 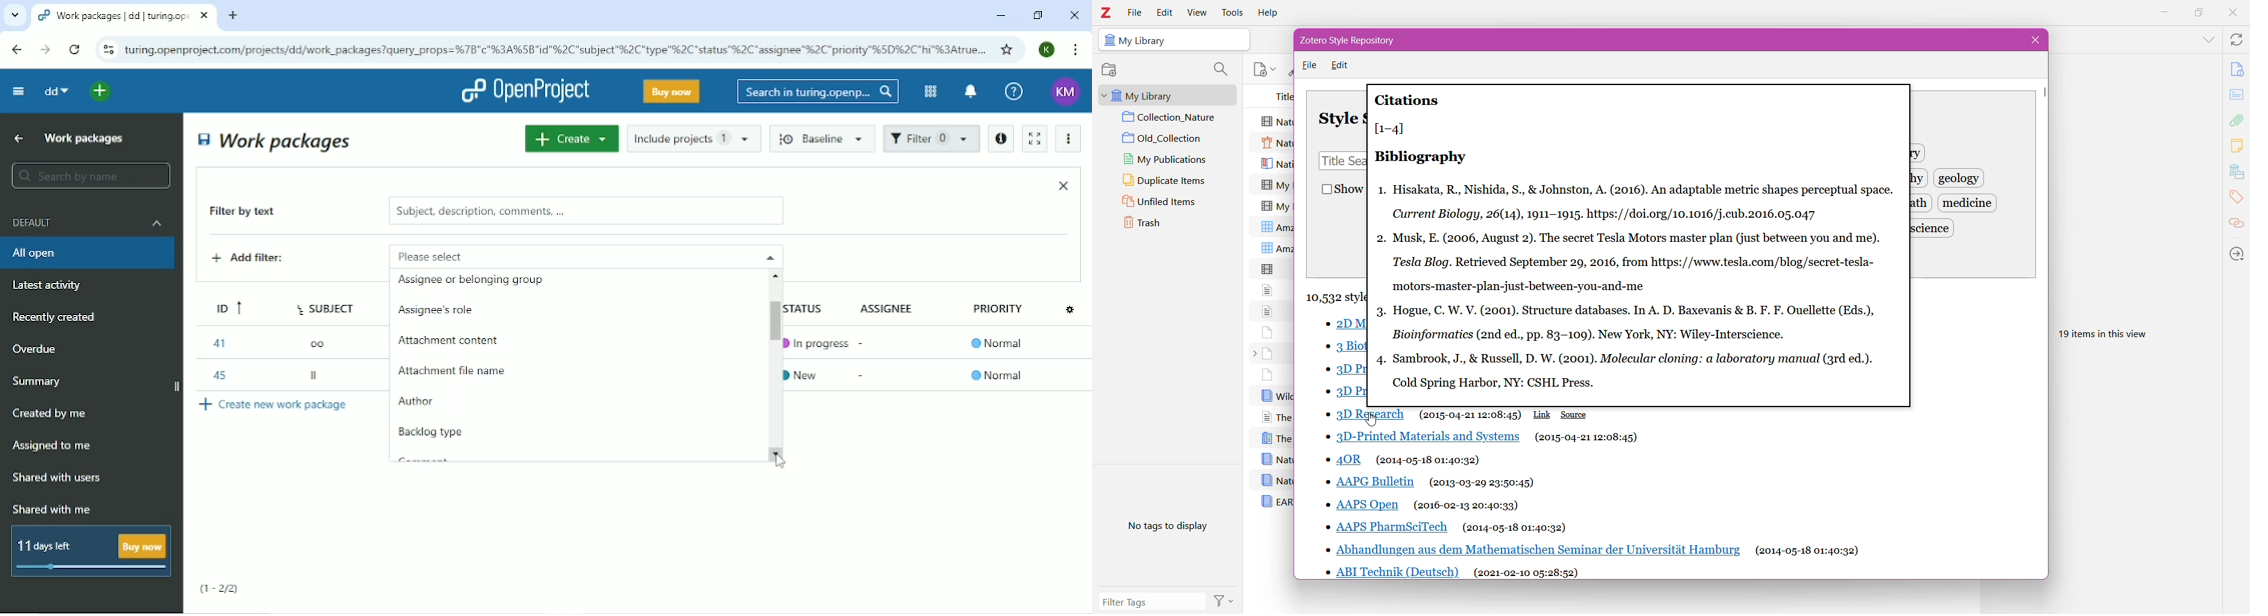 I want to click on File, so click(x=1135, y=12).